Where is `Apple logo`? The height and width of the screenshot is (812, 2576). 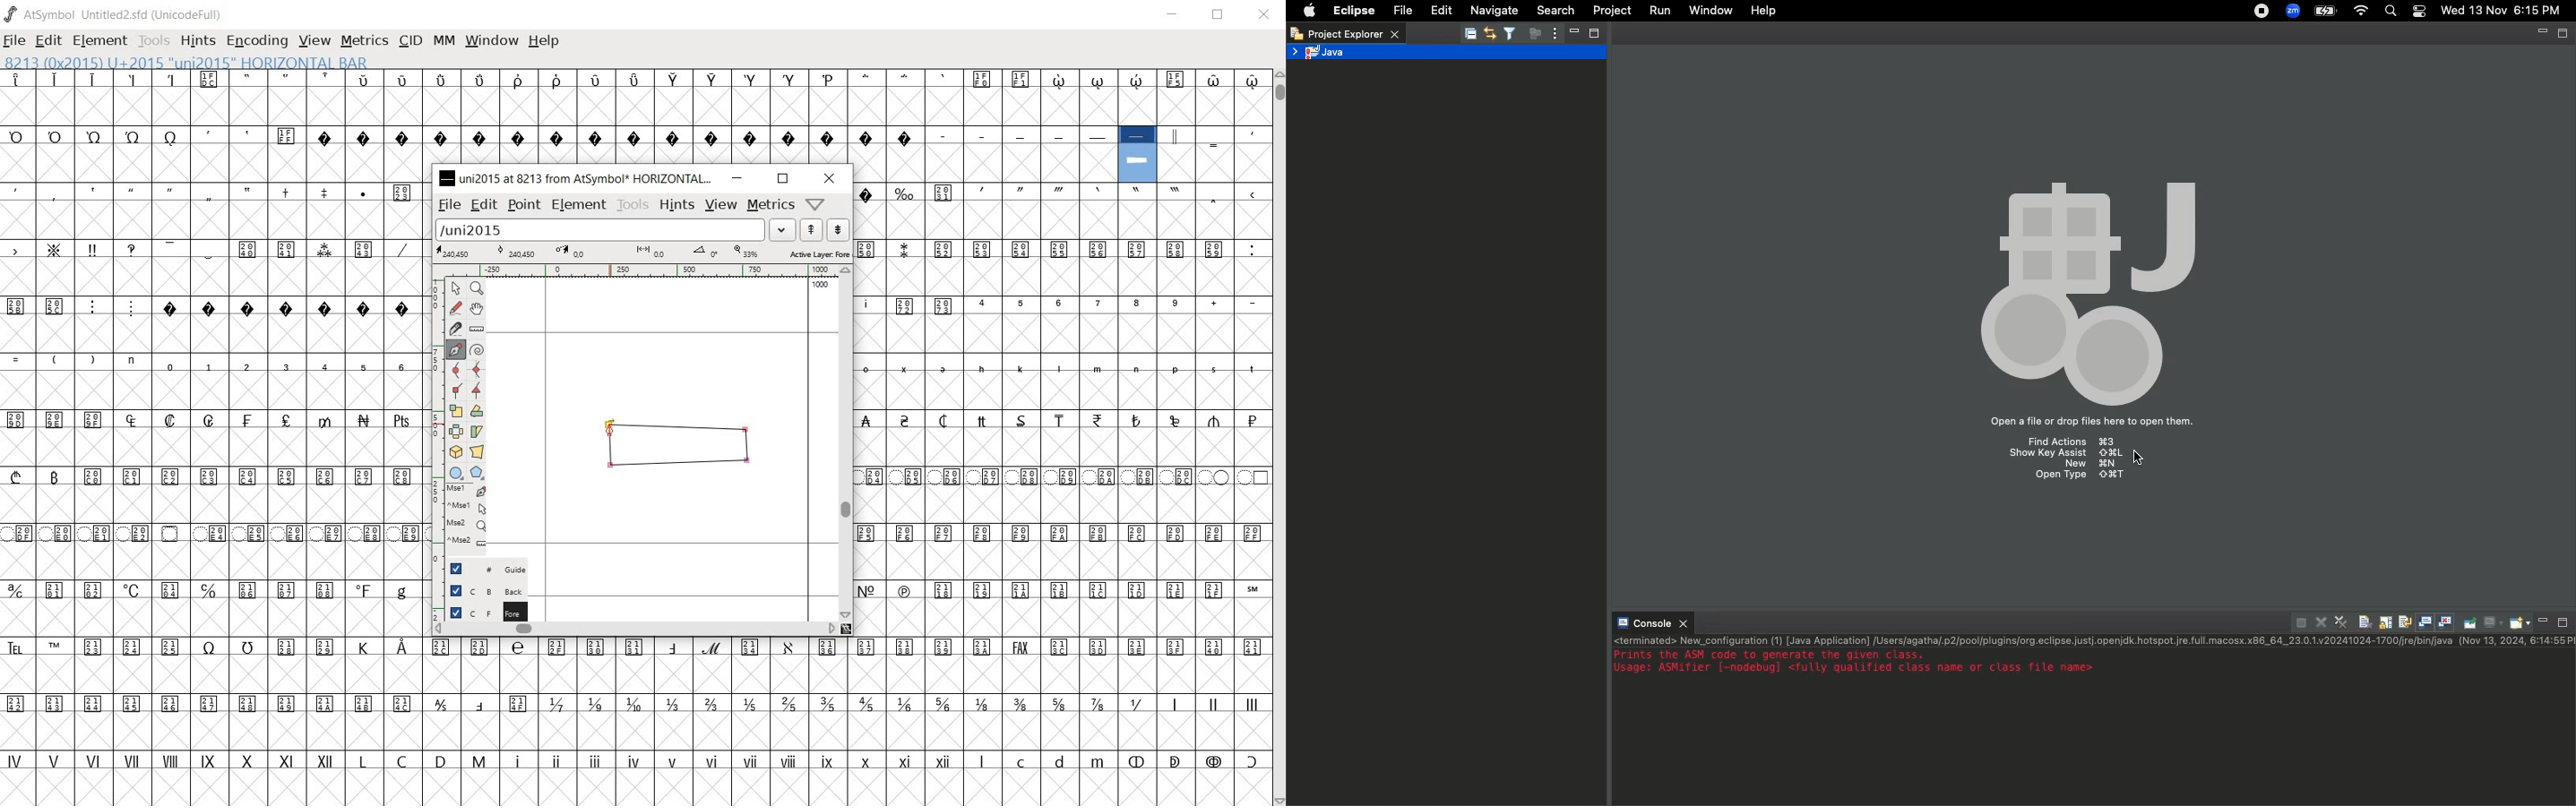
Apple logo is located at coordinates (1307, 11).